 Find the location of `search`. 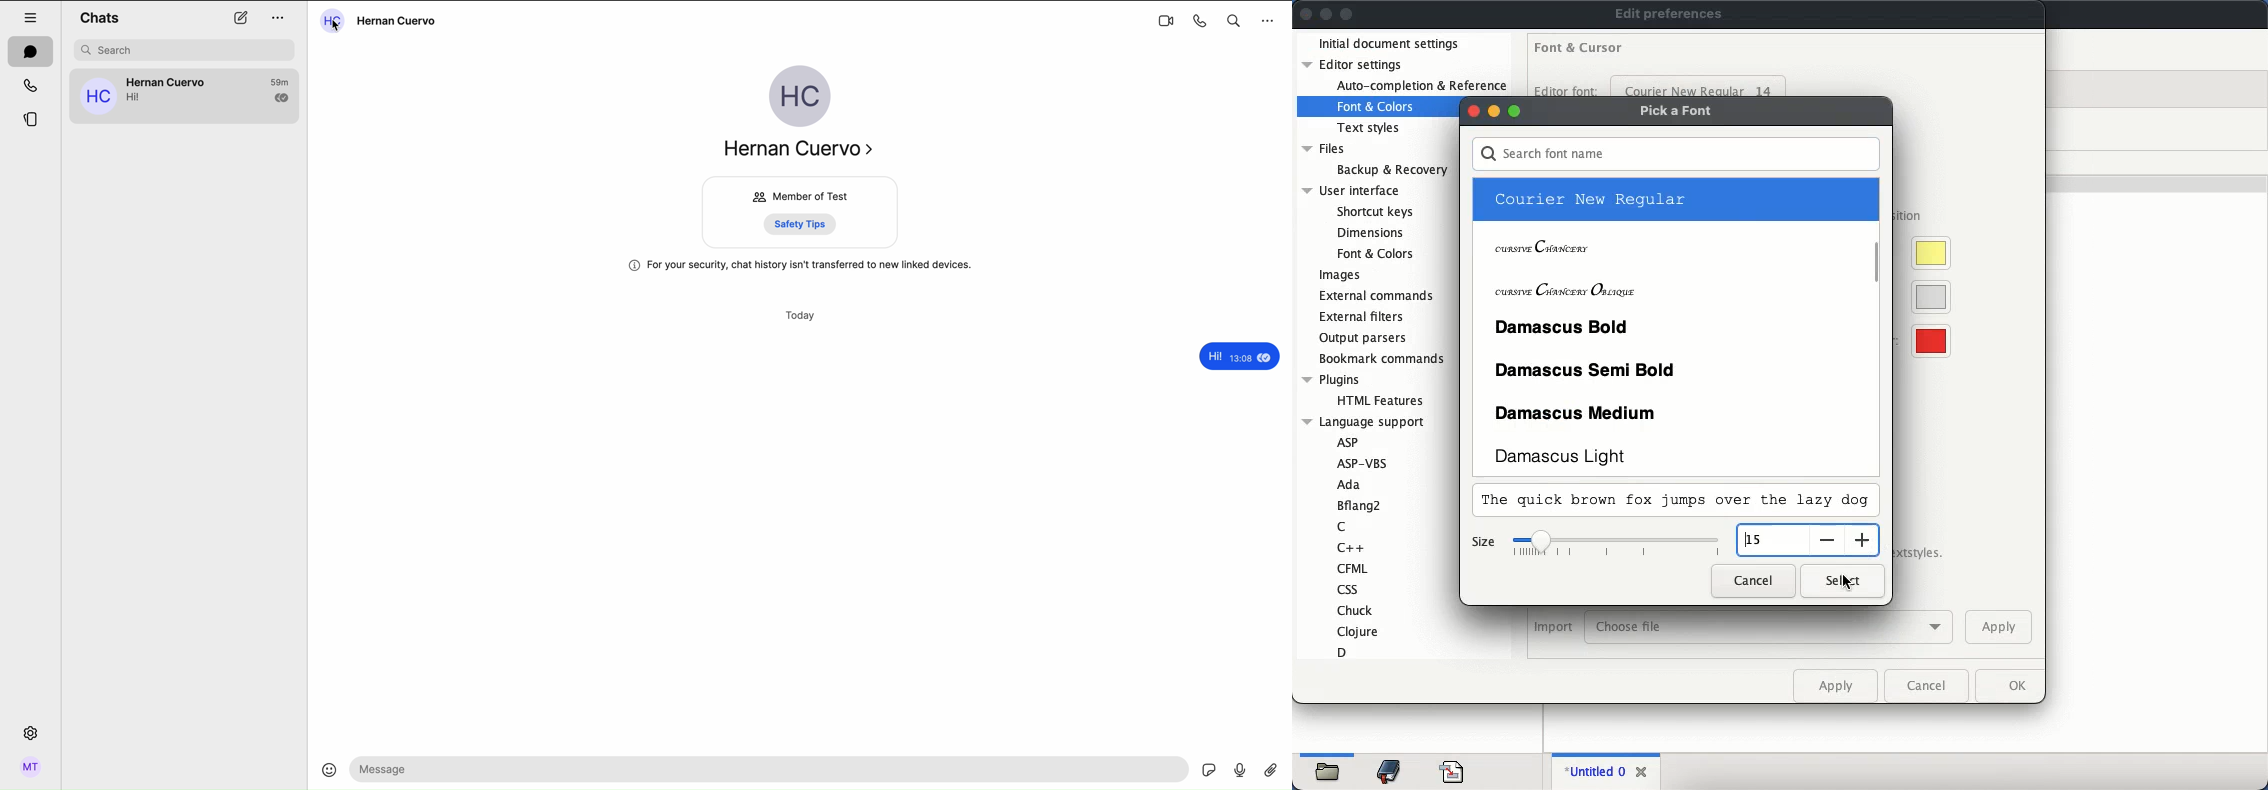

search is located at coordinates (1676, 155).